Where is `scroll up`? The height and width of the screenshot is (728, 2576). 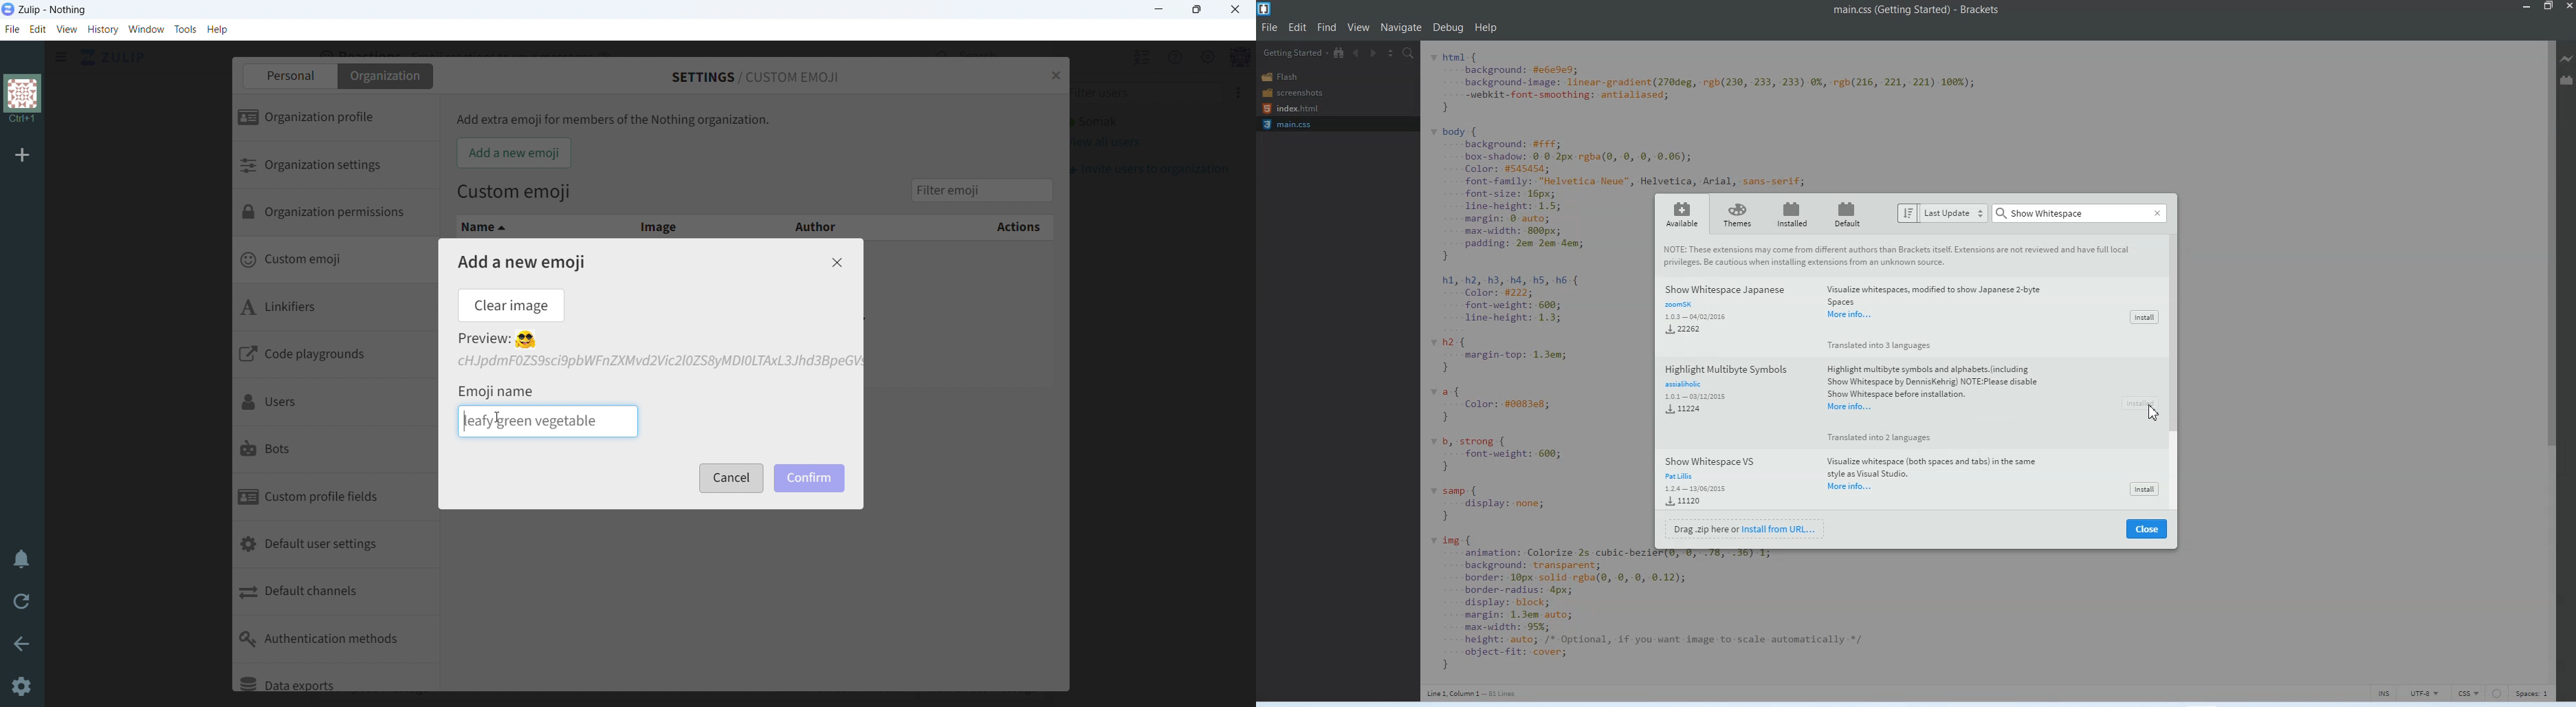 scroll up is located at coordinates (1249, 48).